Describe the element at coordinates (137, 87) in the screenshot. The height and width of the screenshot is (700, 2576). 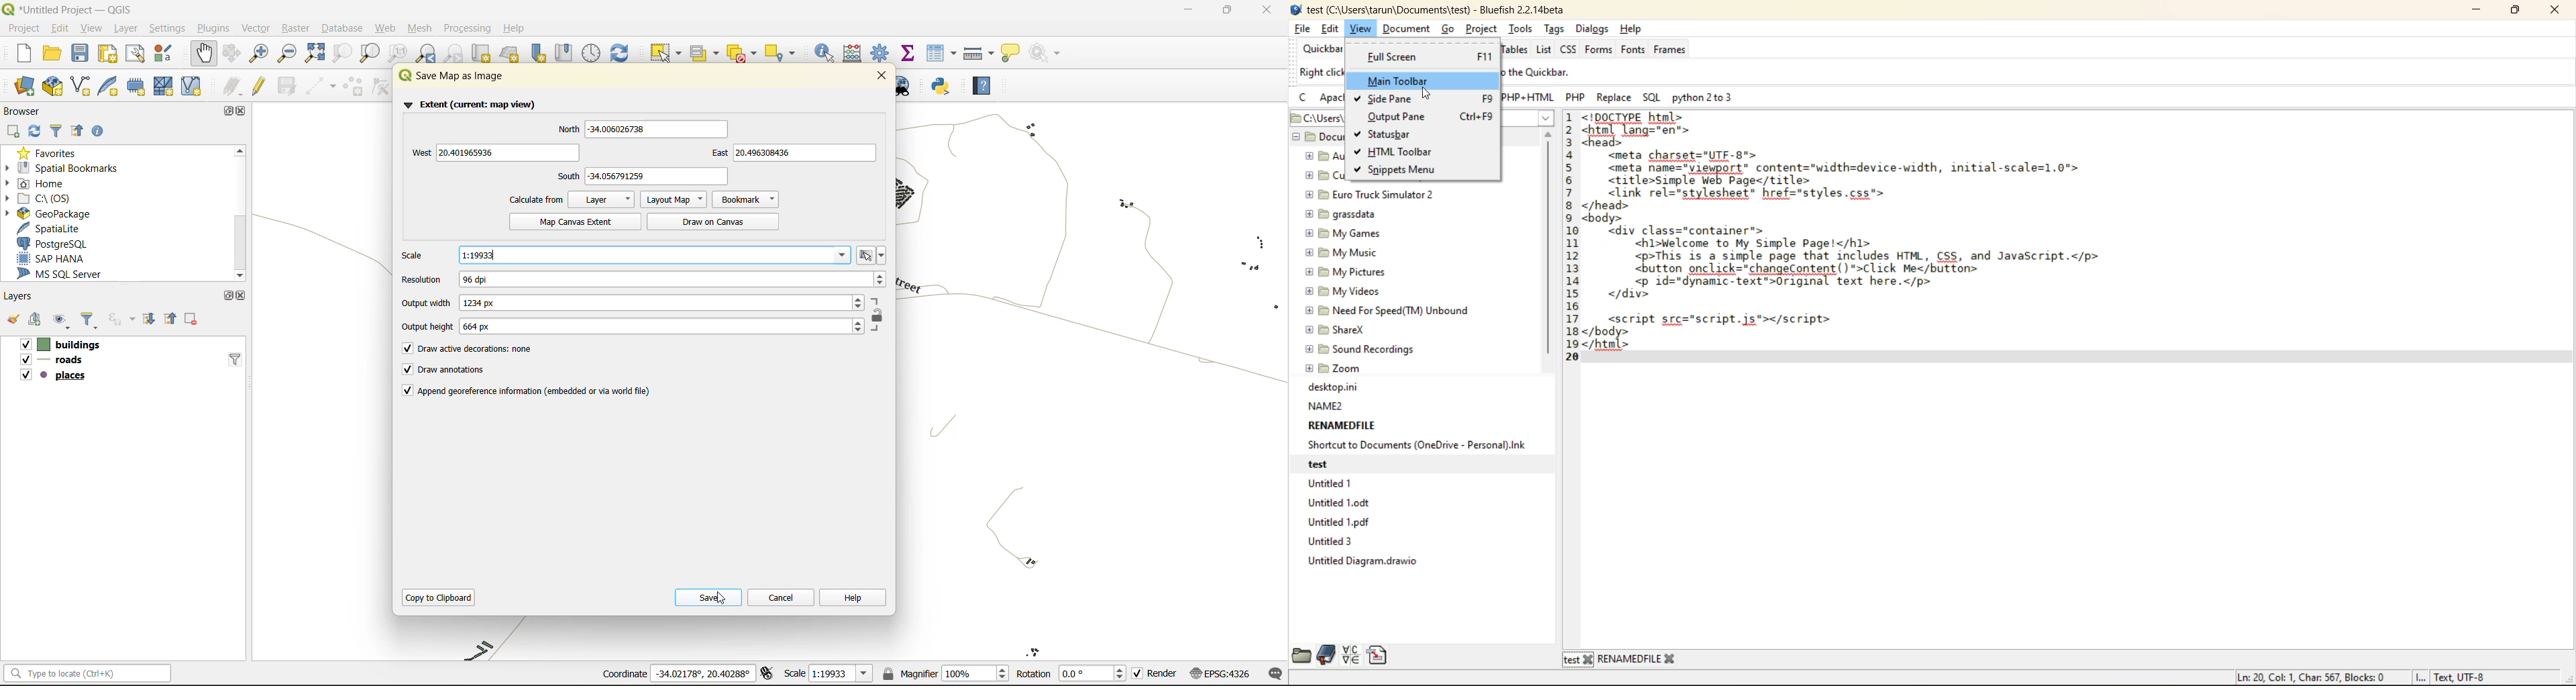
I see `temporary scratch layer` at that location.